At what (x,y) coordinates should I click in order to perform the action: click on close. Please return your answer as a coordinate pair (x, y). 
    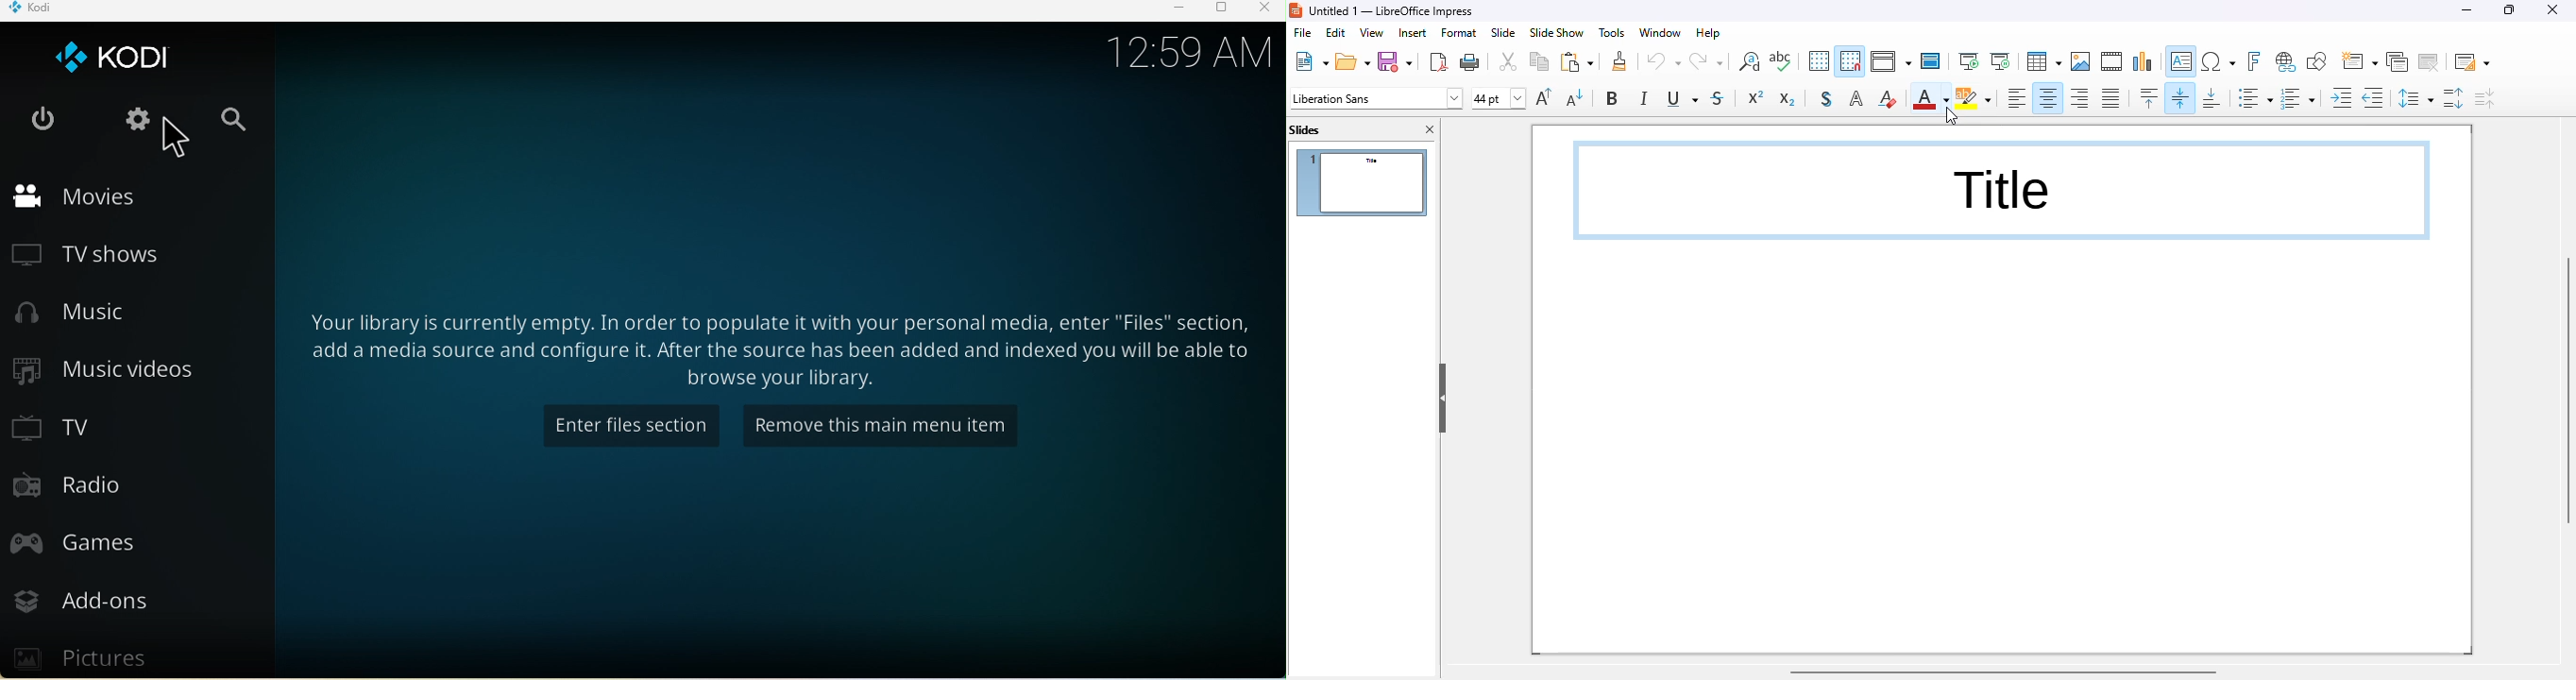
    Looking at the image, I should click on (2552, 9).